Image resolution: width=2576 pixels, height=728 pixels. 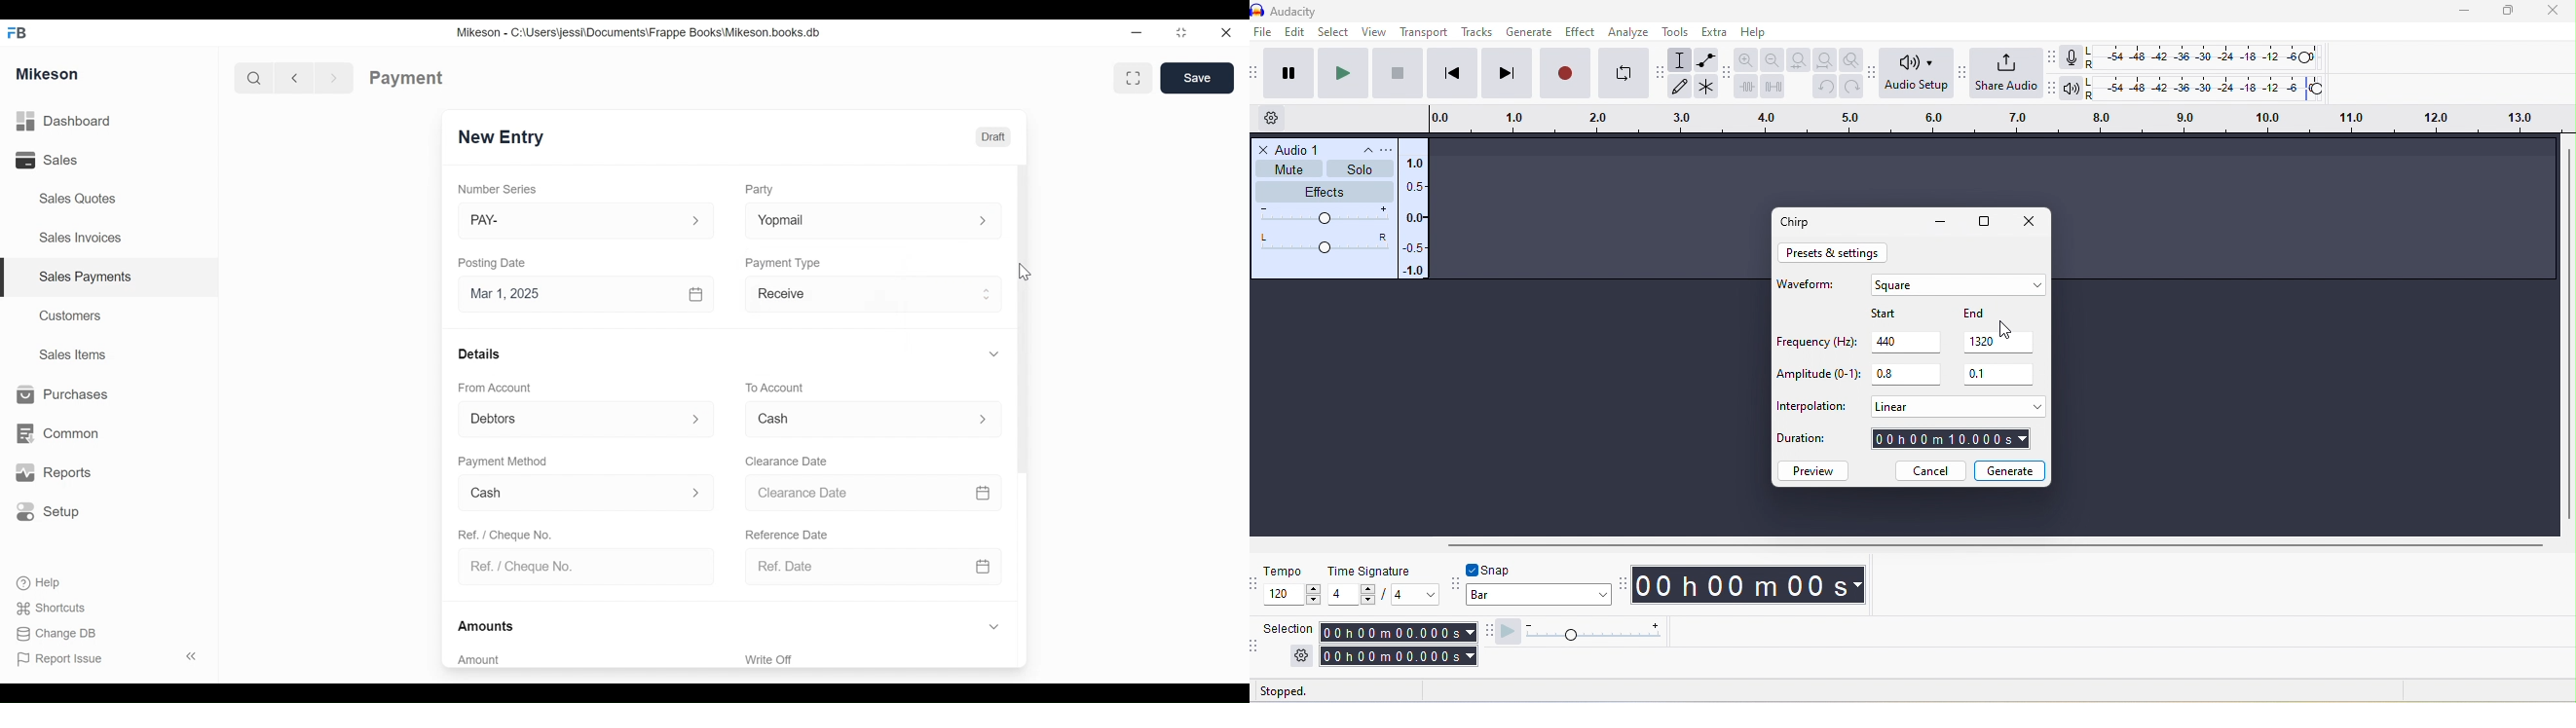 What do you see at coordinates (504, 463) in the screenshot?
I see `Payment Method` at bounding box center [504, 463].